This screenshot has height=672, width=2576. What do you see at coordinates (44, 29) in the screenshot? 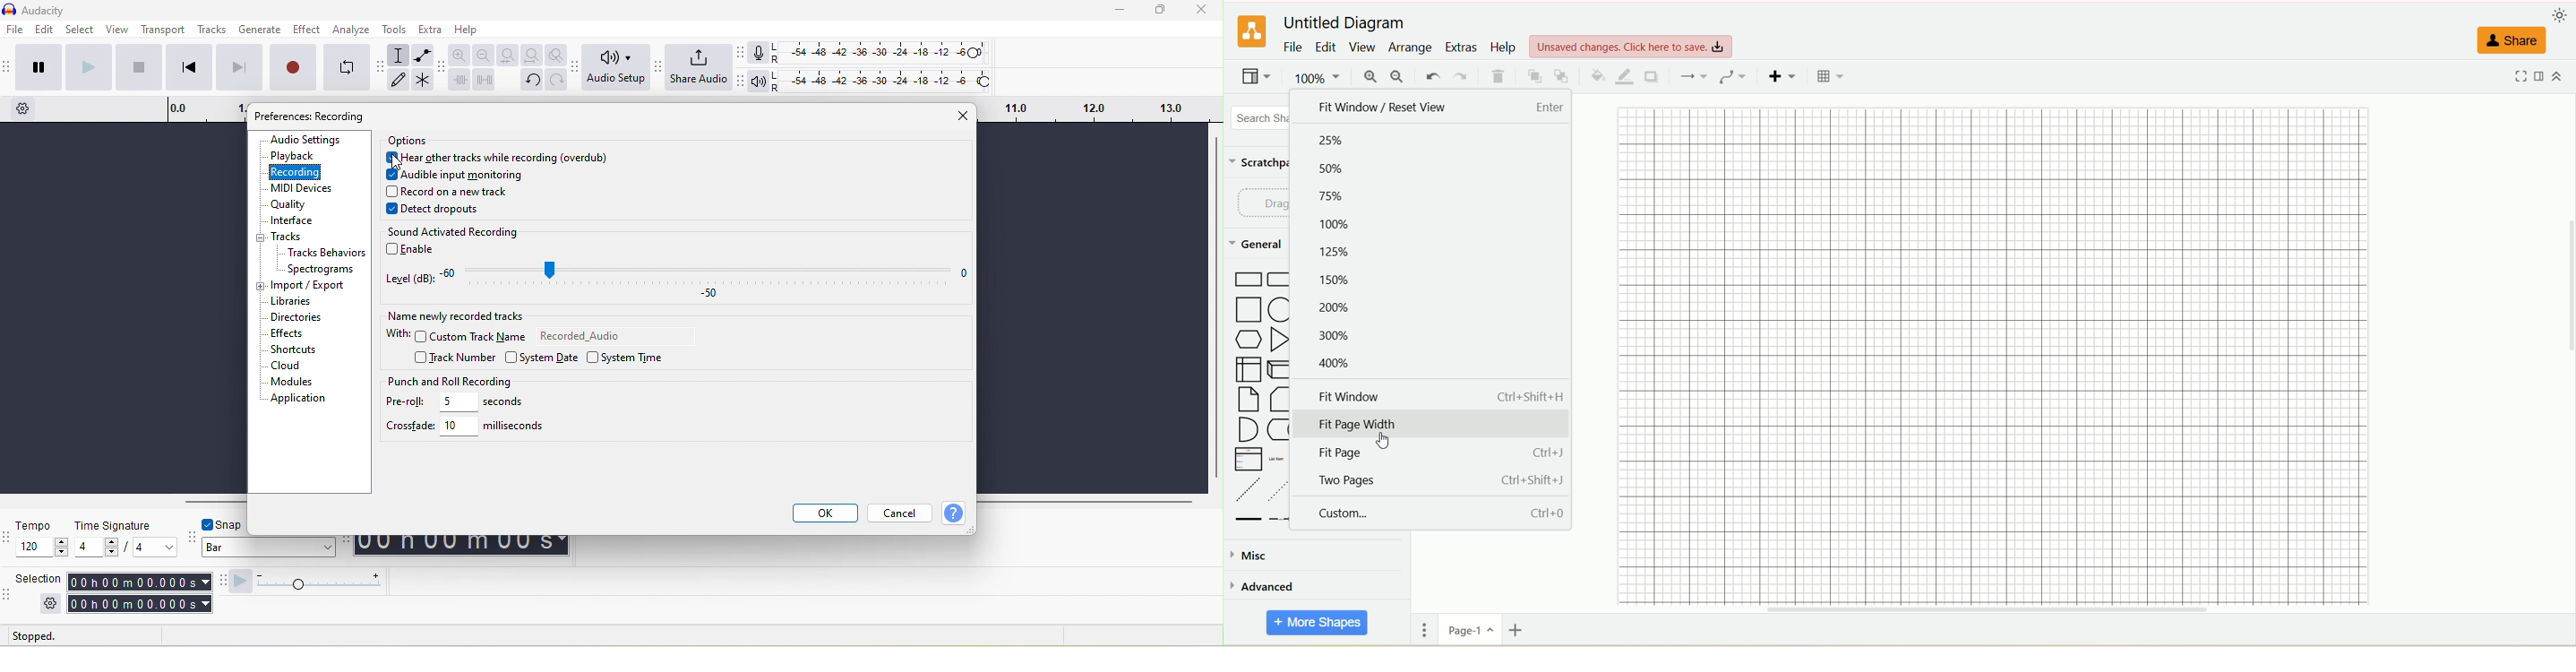
I see `edit` at bounding box center [44, 29].